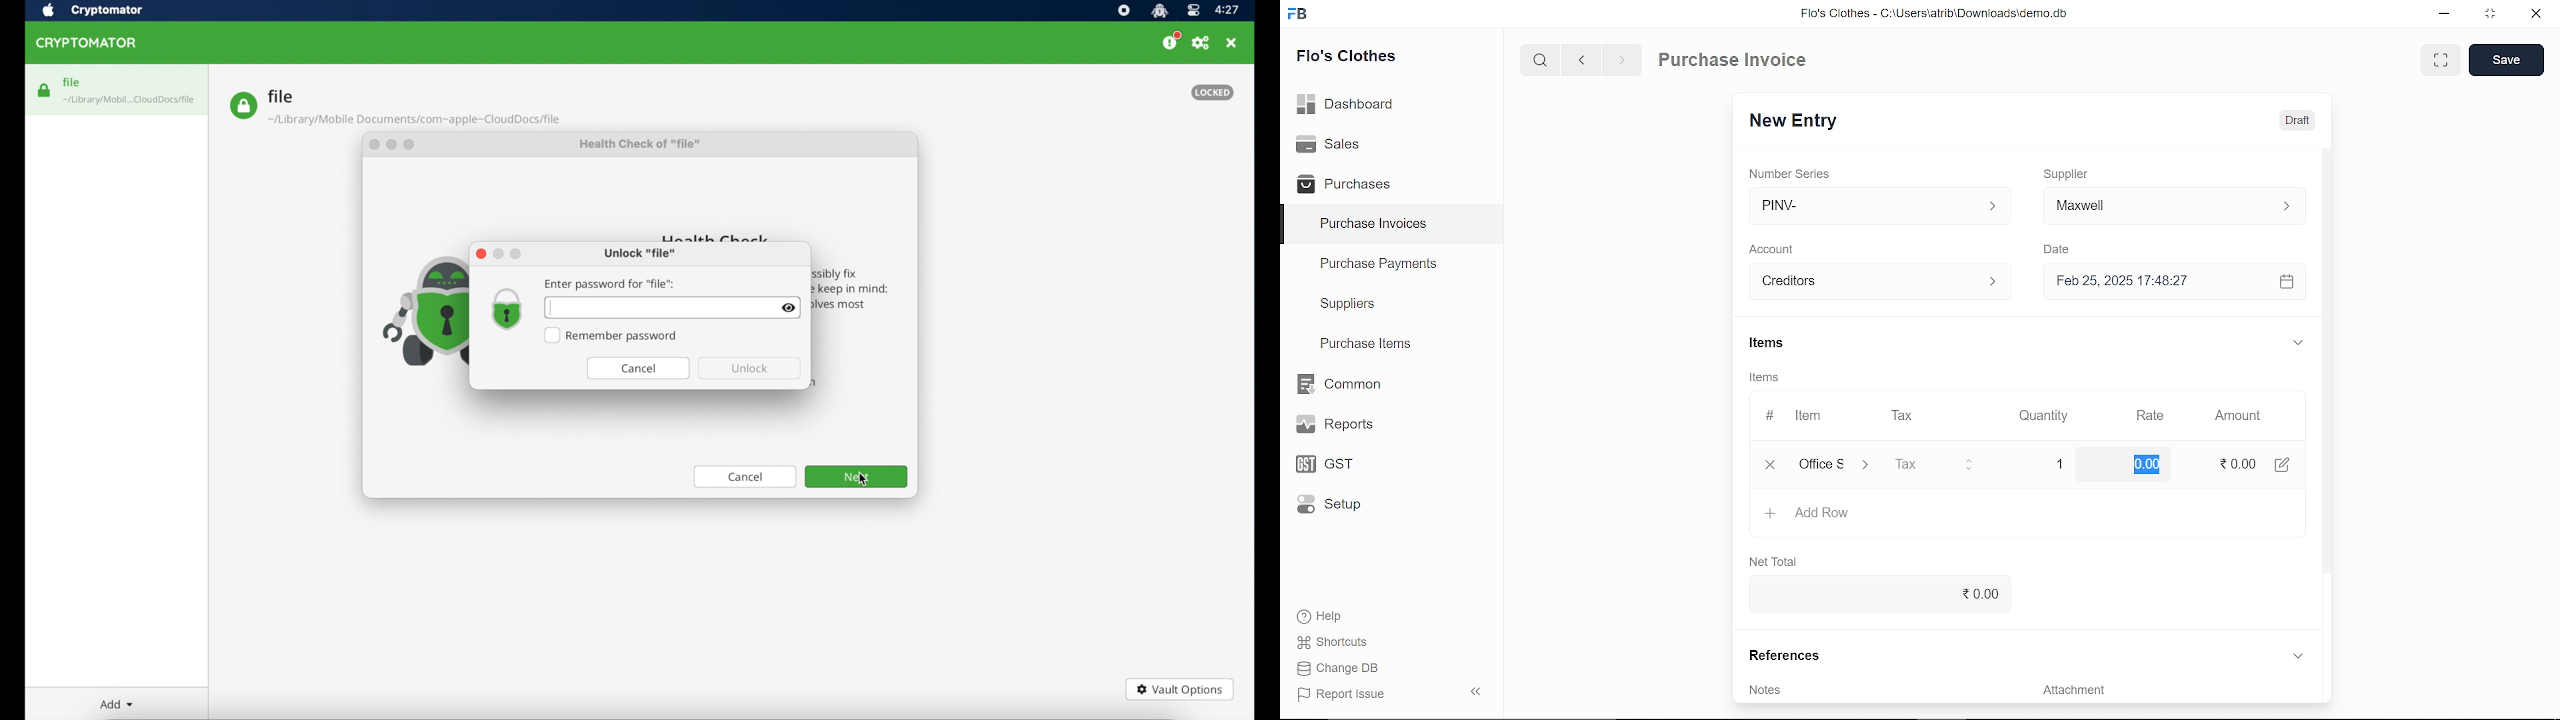 This screenshot has width=2576, height=728. What do you see at coordinates (2174, 204) in the screenshot?
I see `input ‘Supplier` at bounding box center [2174, 204].